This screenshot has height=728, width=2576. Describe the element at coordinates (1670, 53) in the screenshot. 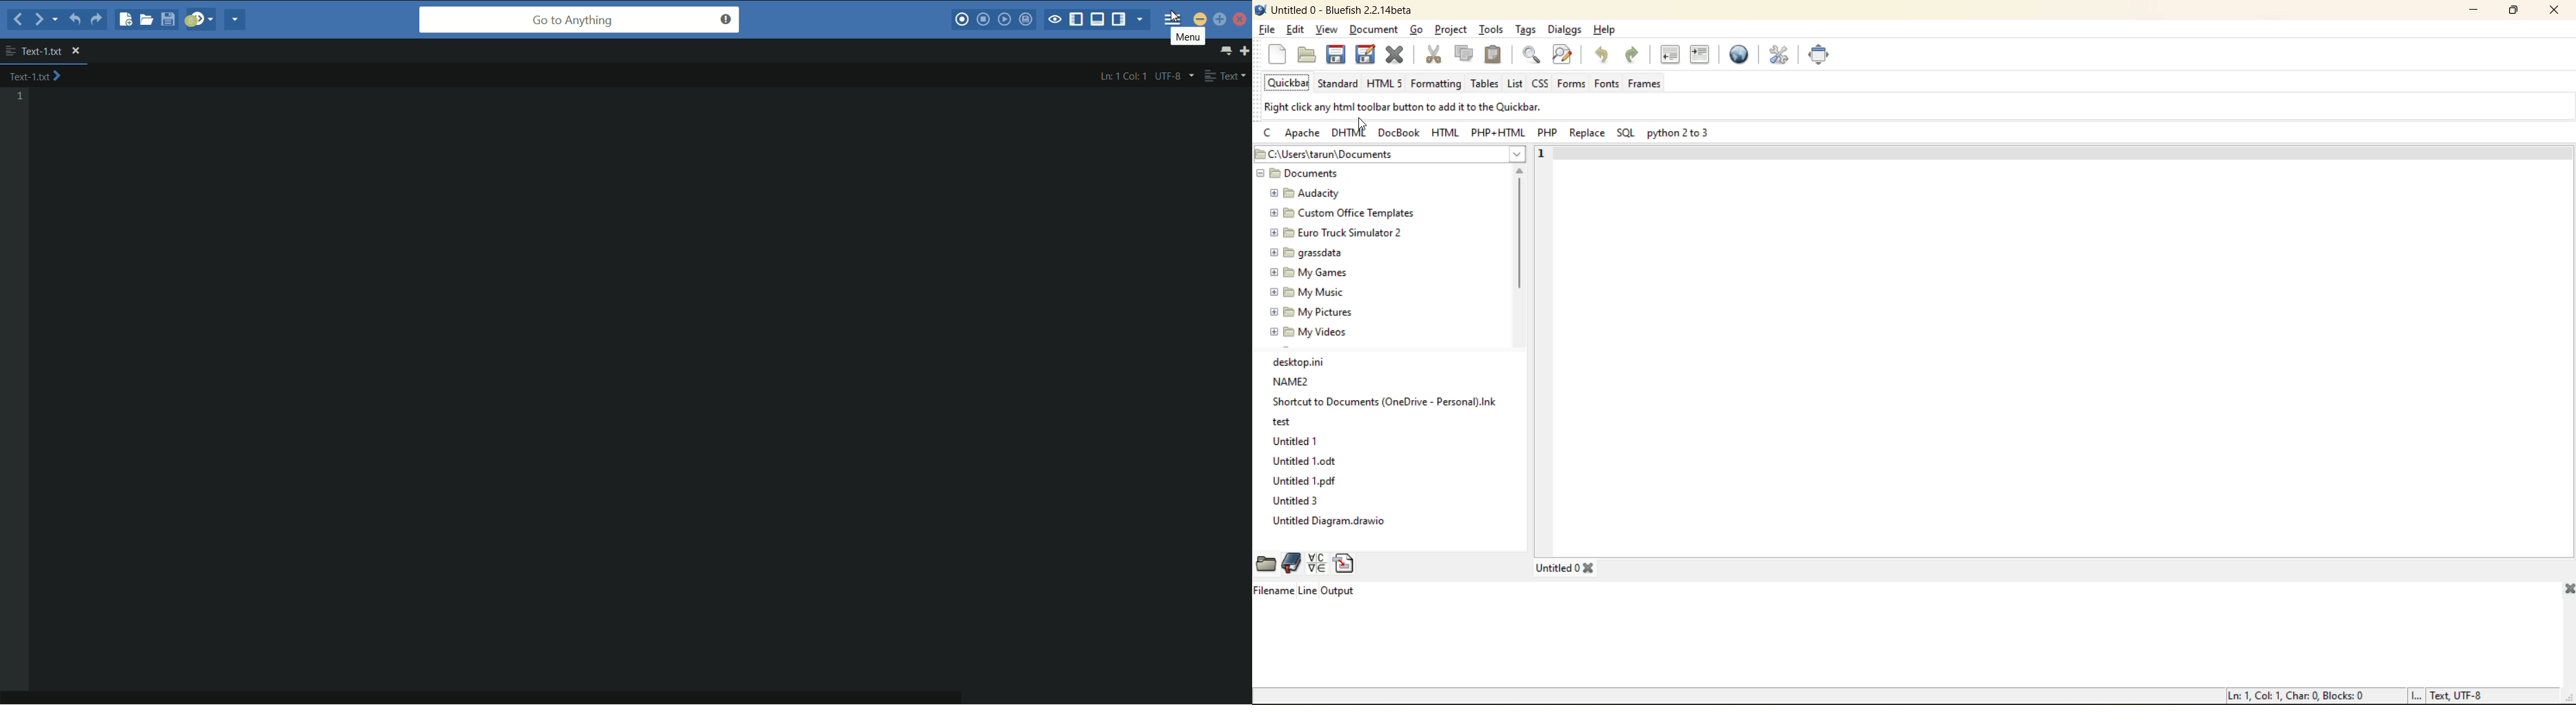

I see `unindent` at that location.